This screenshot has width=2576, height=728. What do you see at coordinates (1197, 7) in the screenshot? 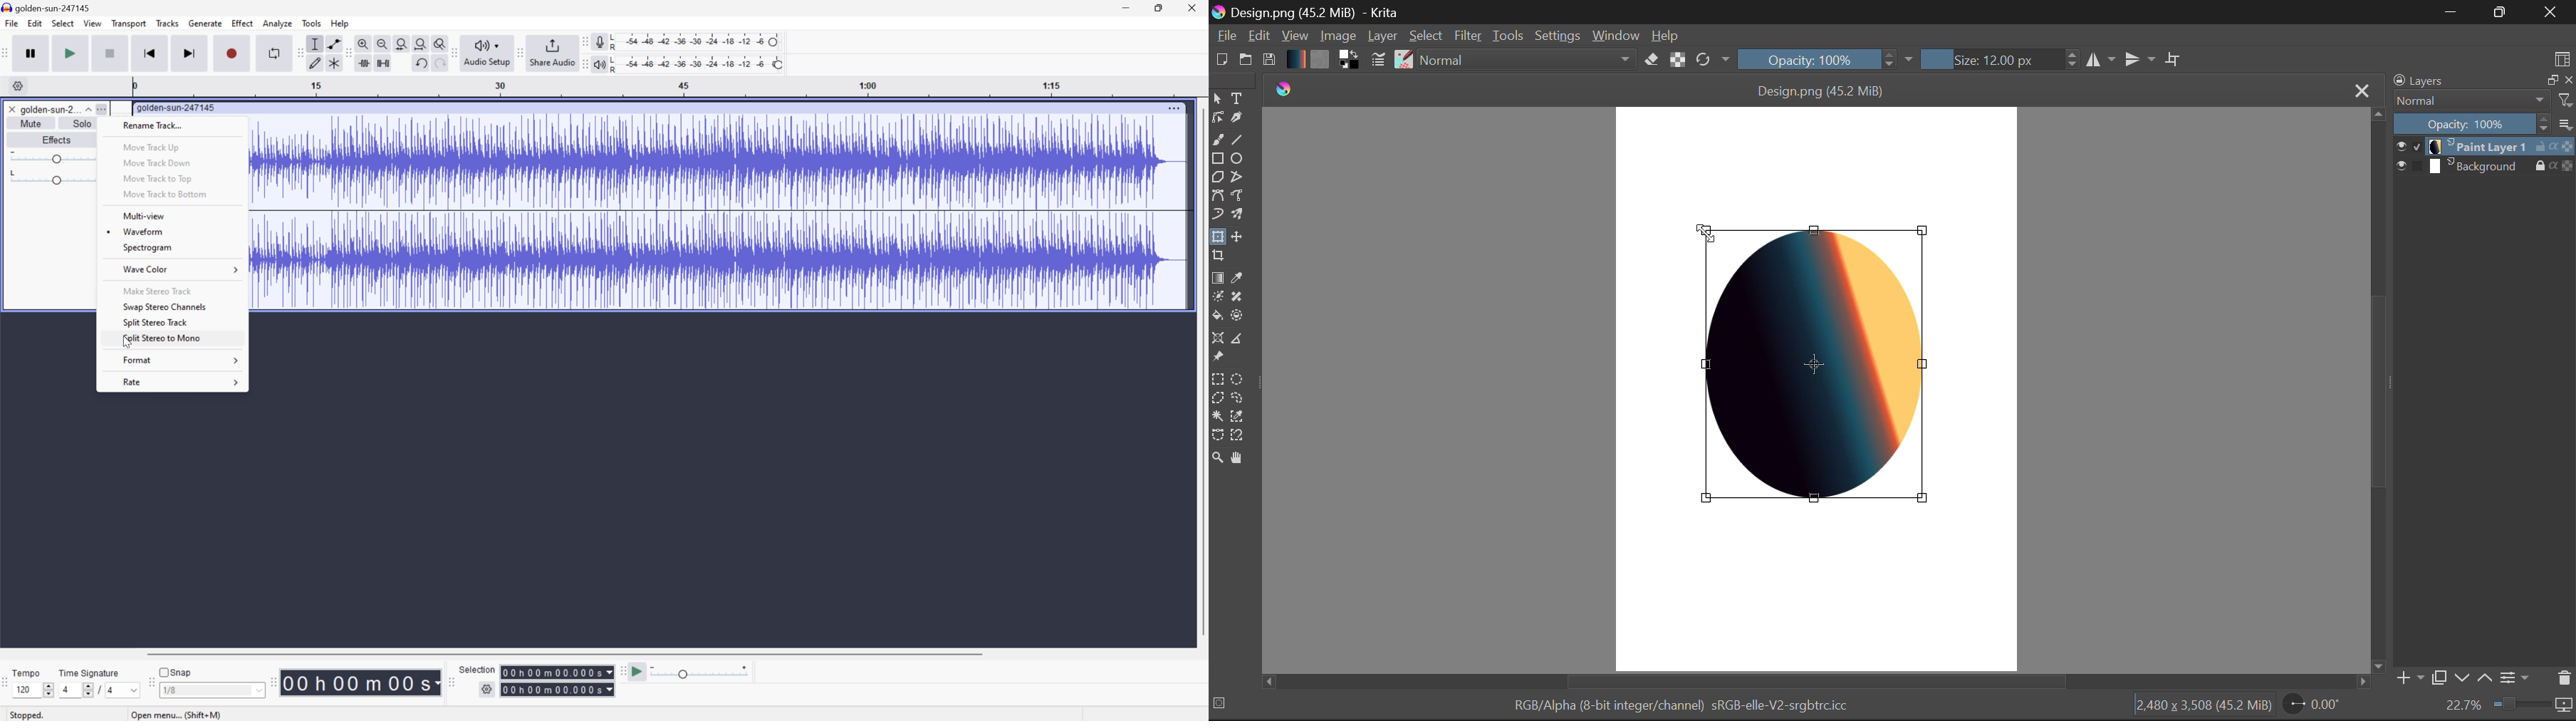
I see `Close` at bounding box center [1197, 7].